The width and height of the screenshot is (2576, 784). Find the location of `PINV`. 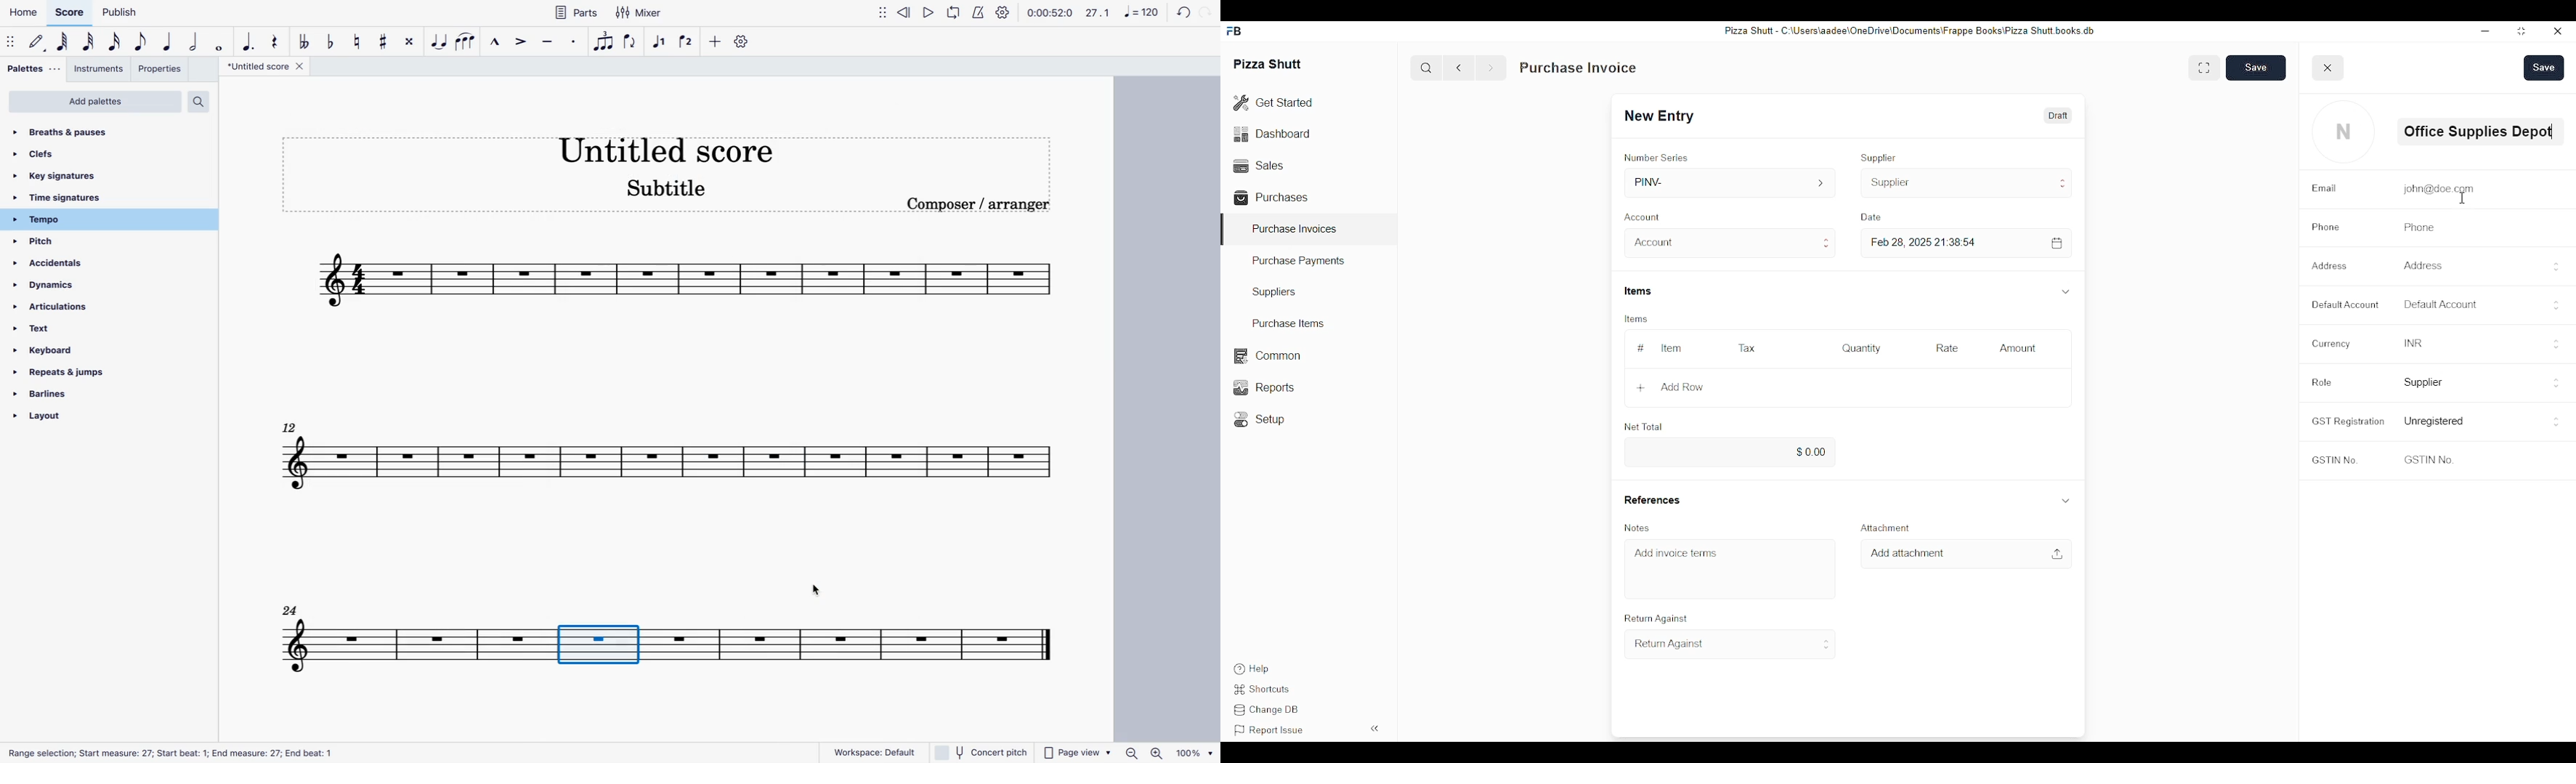

PINV is located at coordinates (1732, 182).